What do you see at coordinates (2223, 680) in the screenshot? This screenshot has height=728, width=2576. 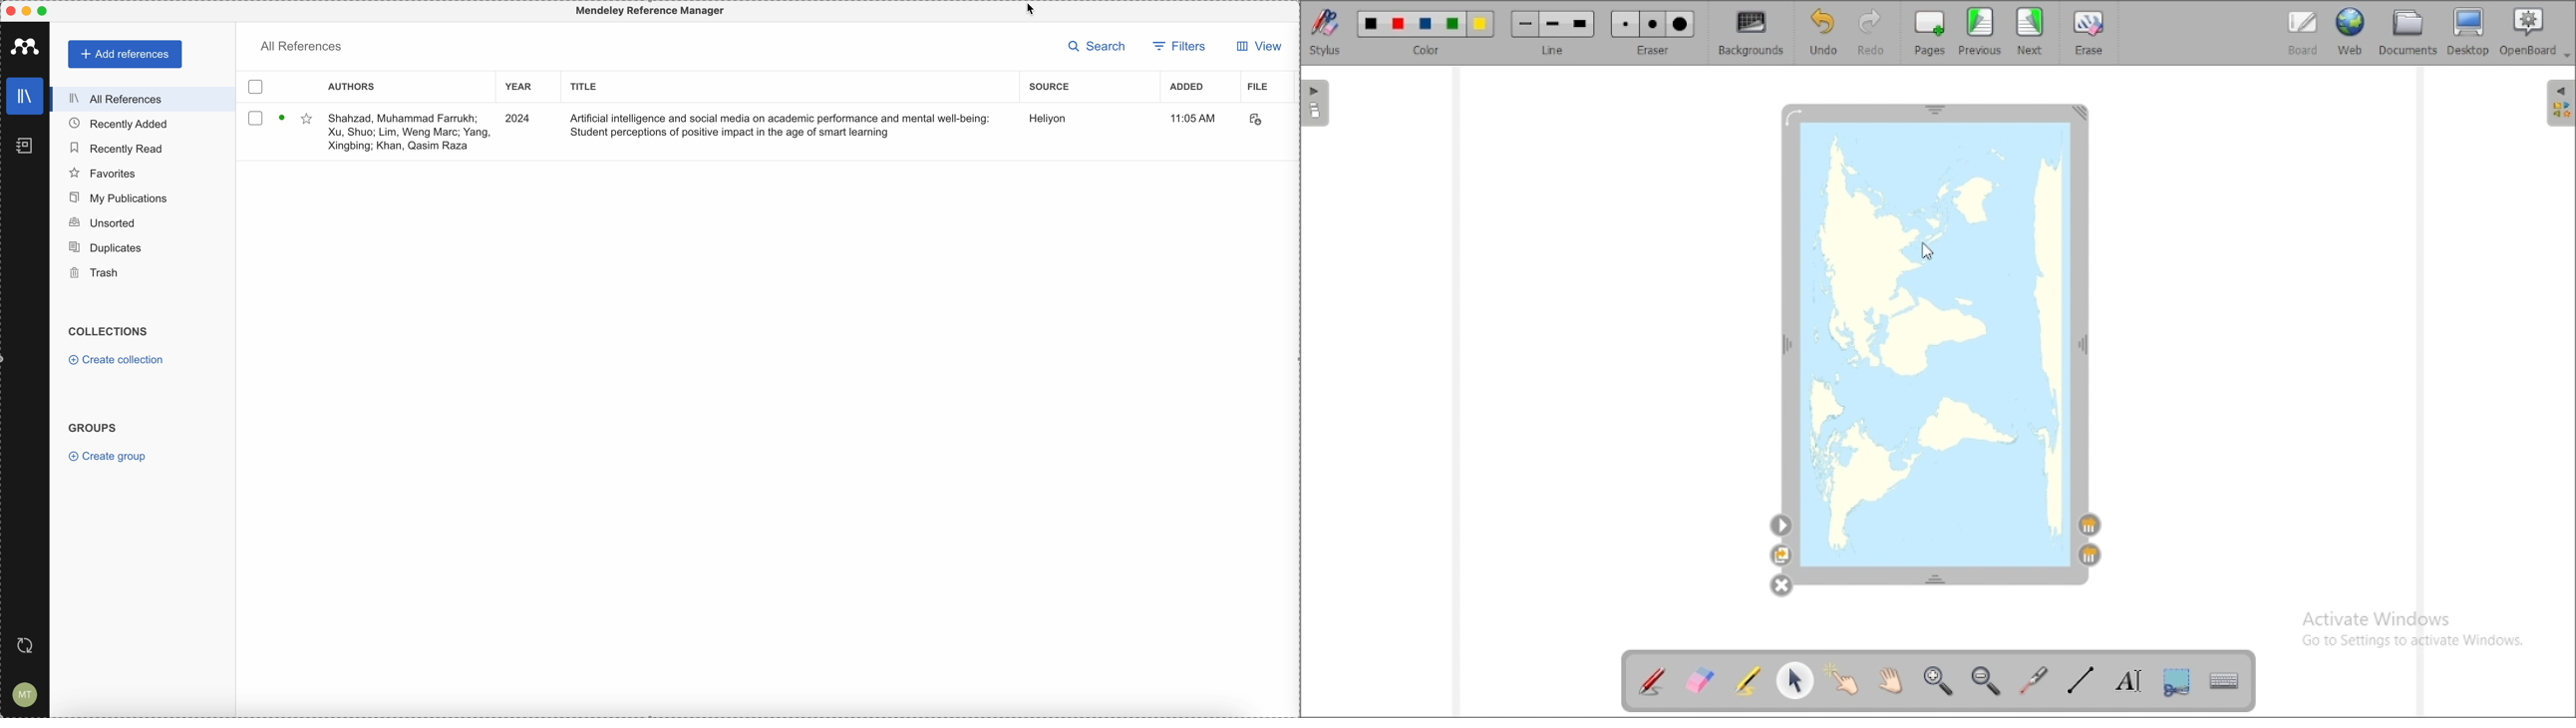 I see `display virtual keyboard` at bounding box center [2223, 680].